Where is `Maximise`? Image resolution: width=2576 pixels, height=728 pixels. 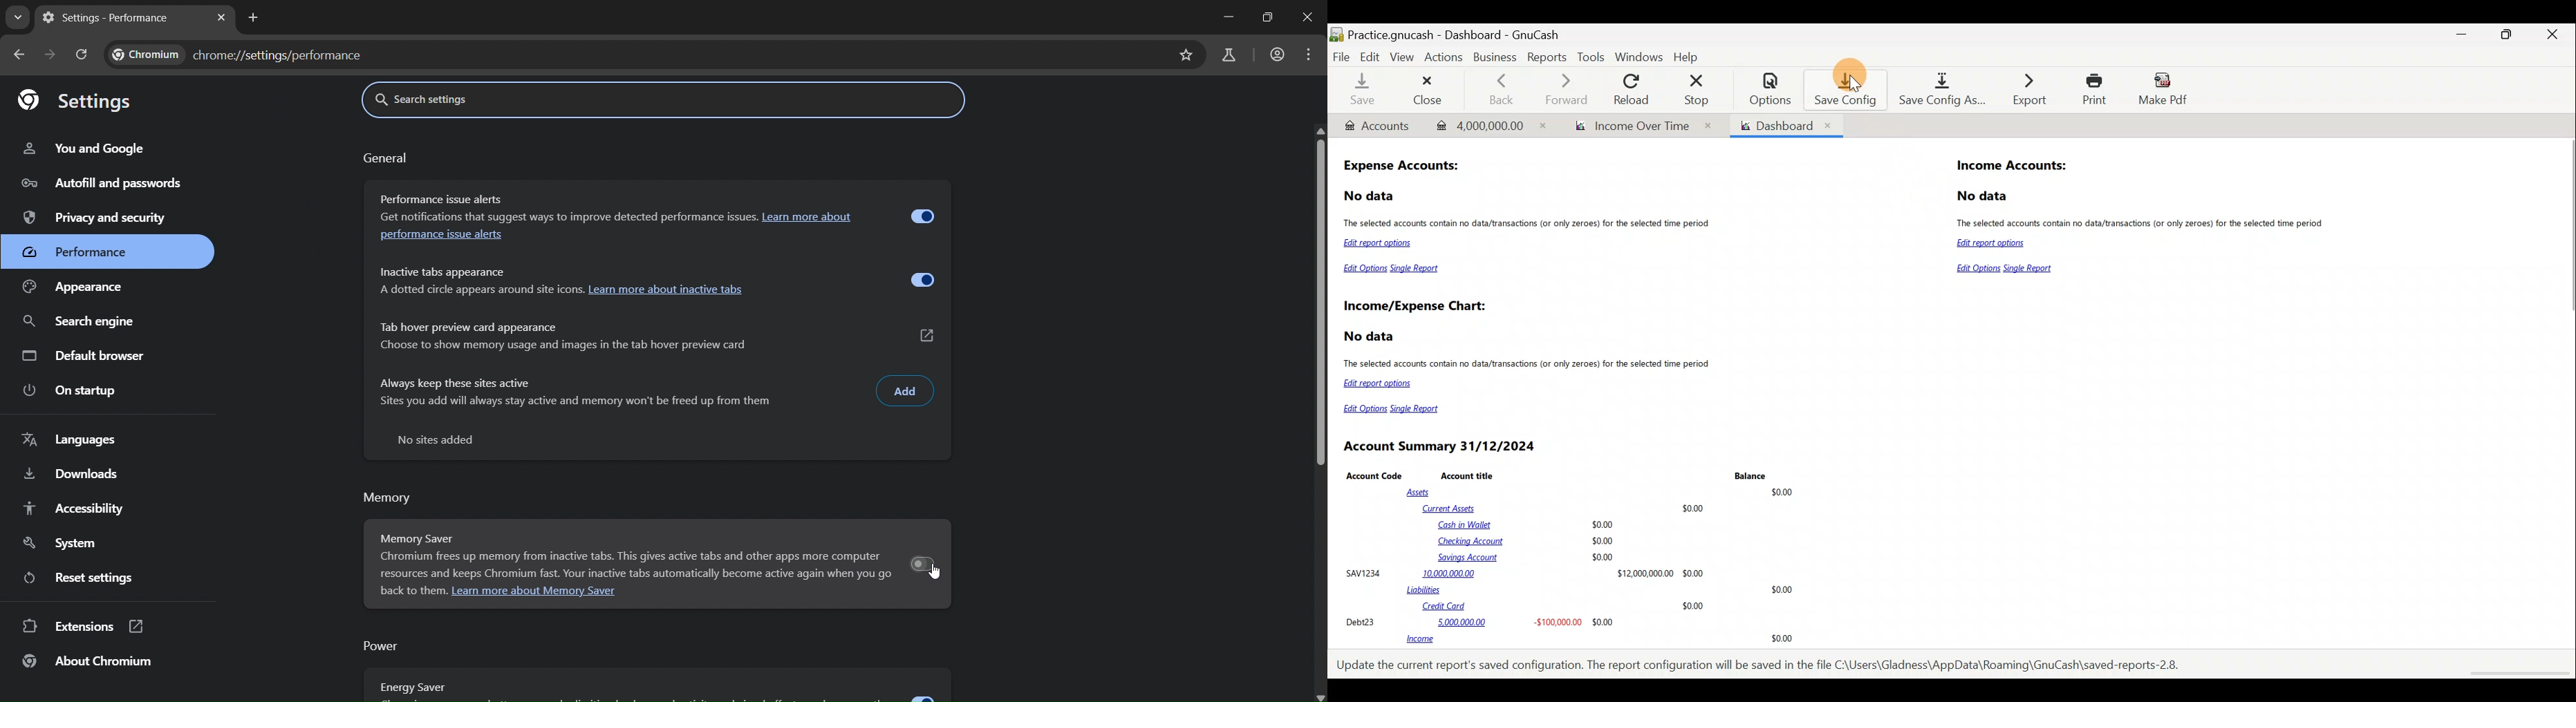 Maximise is located at coordinates (2509, 38).